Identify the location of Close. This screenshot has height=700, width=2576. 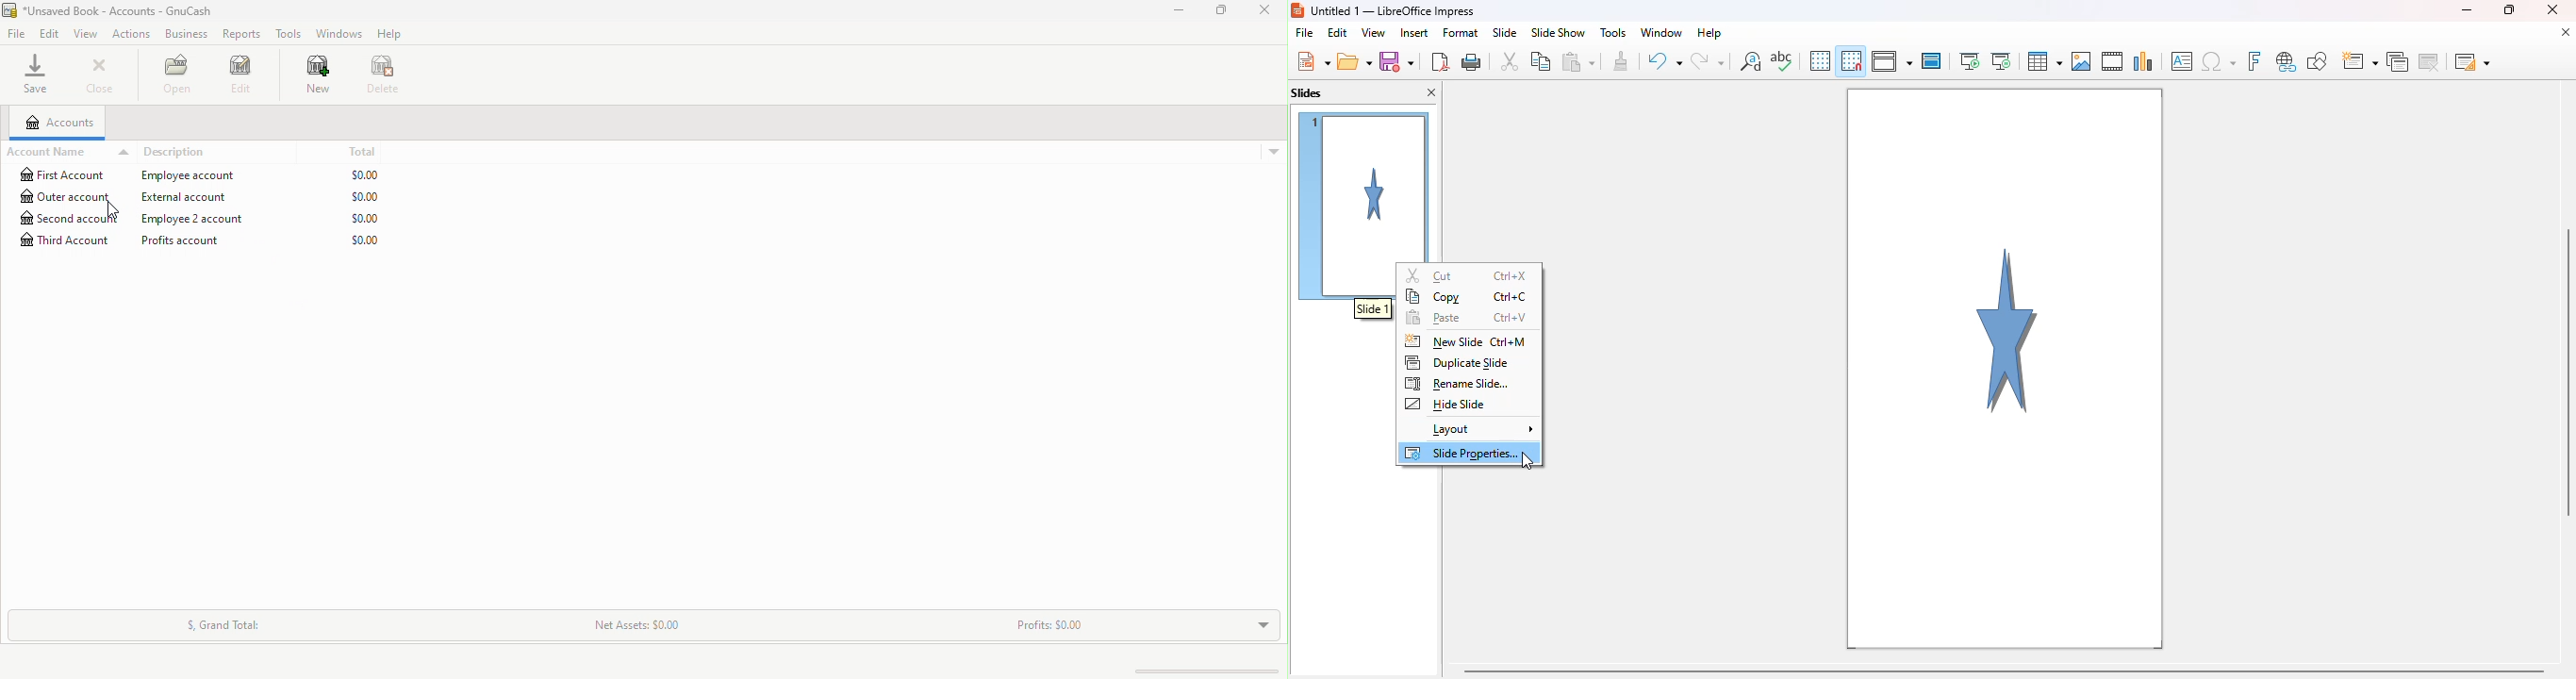
(99, 74).